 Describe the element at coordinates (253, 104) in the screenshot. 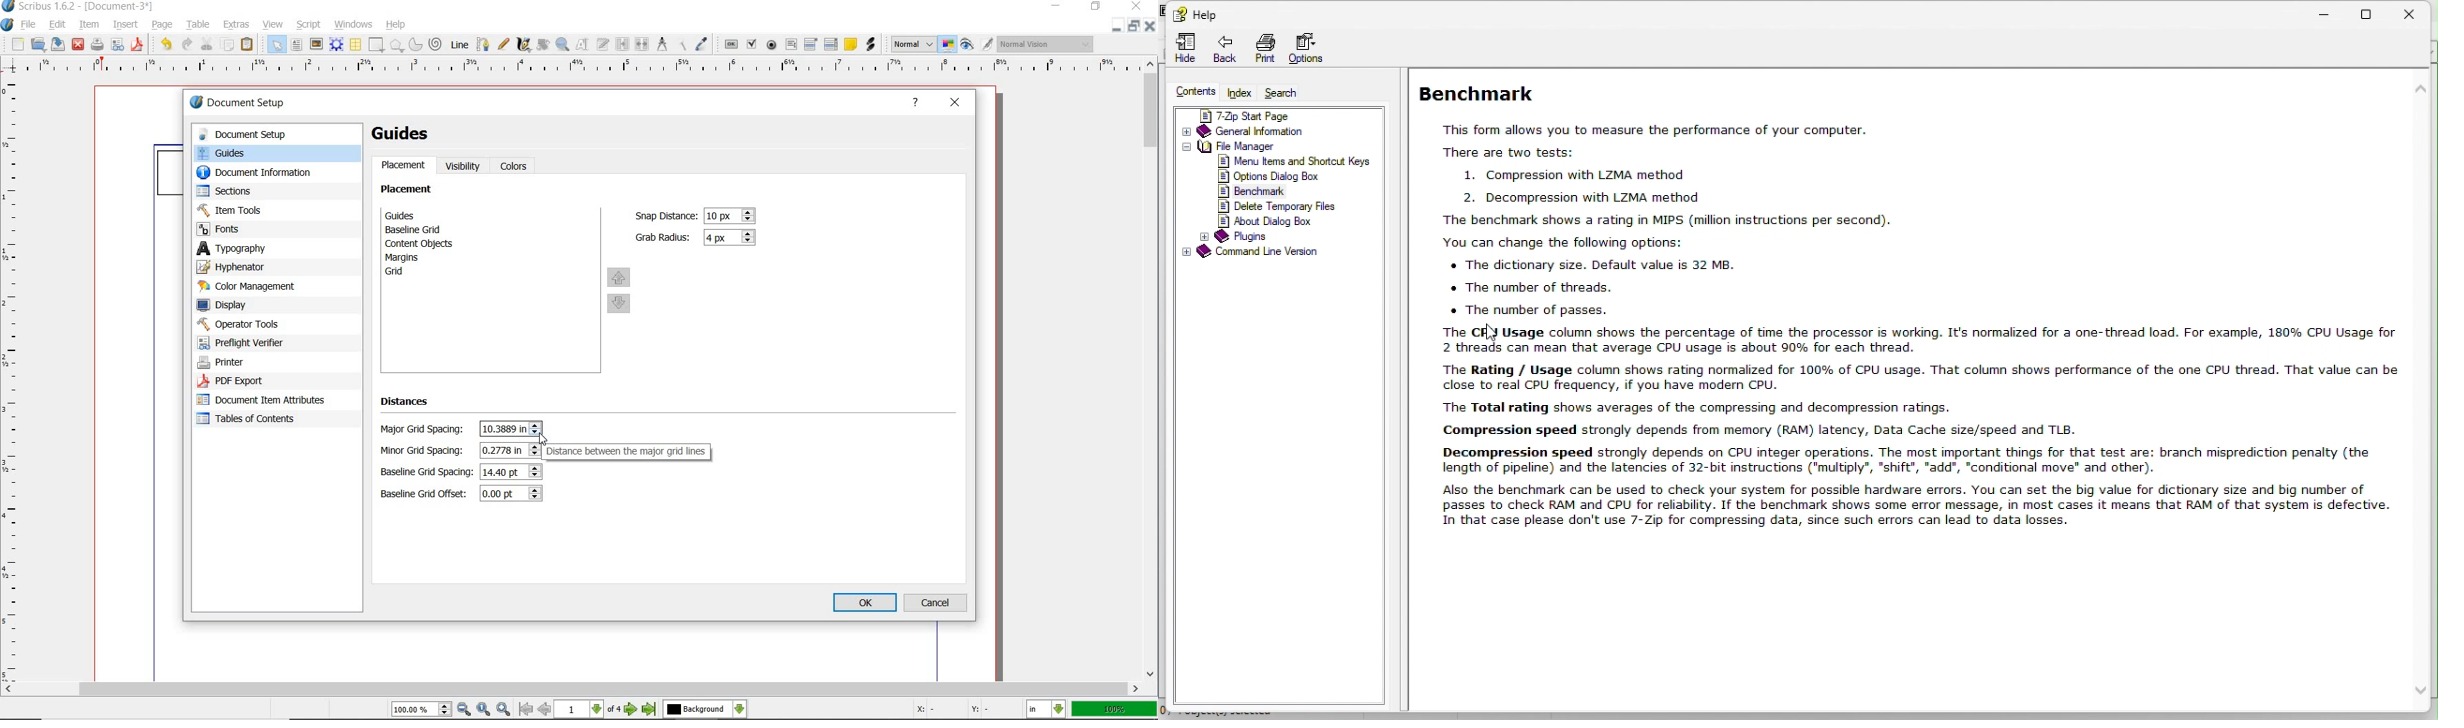

I see `document setup` at that location.